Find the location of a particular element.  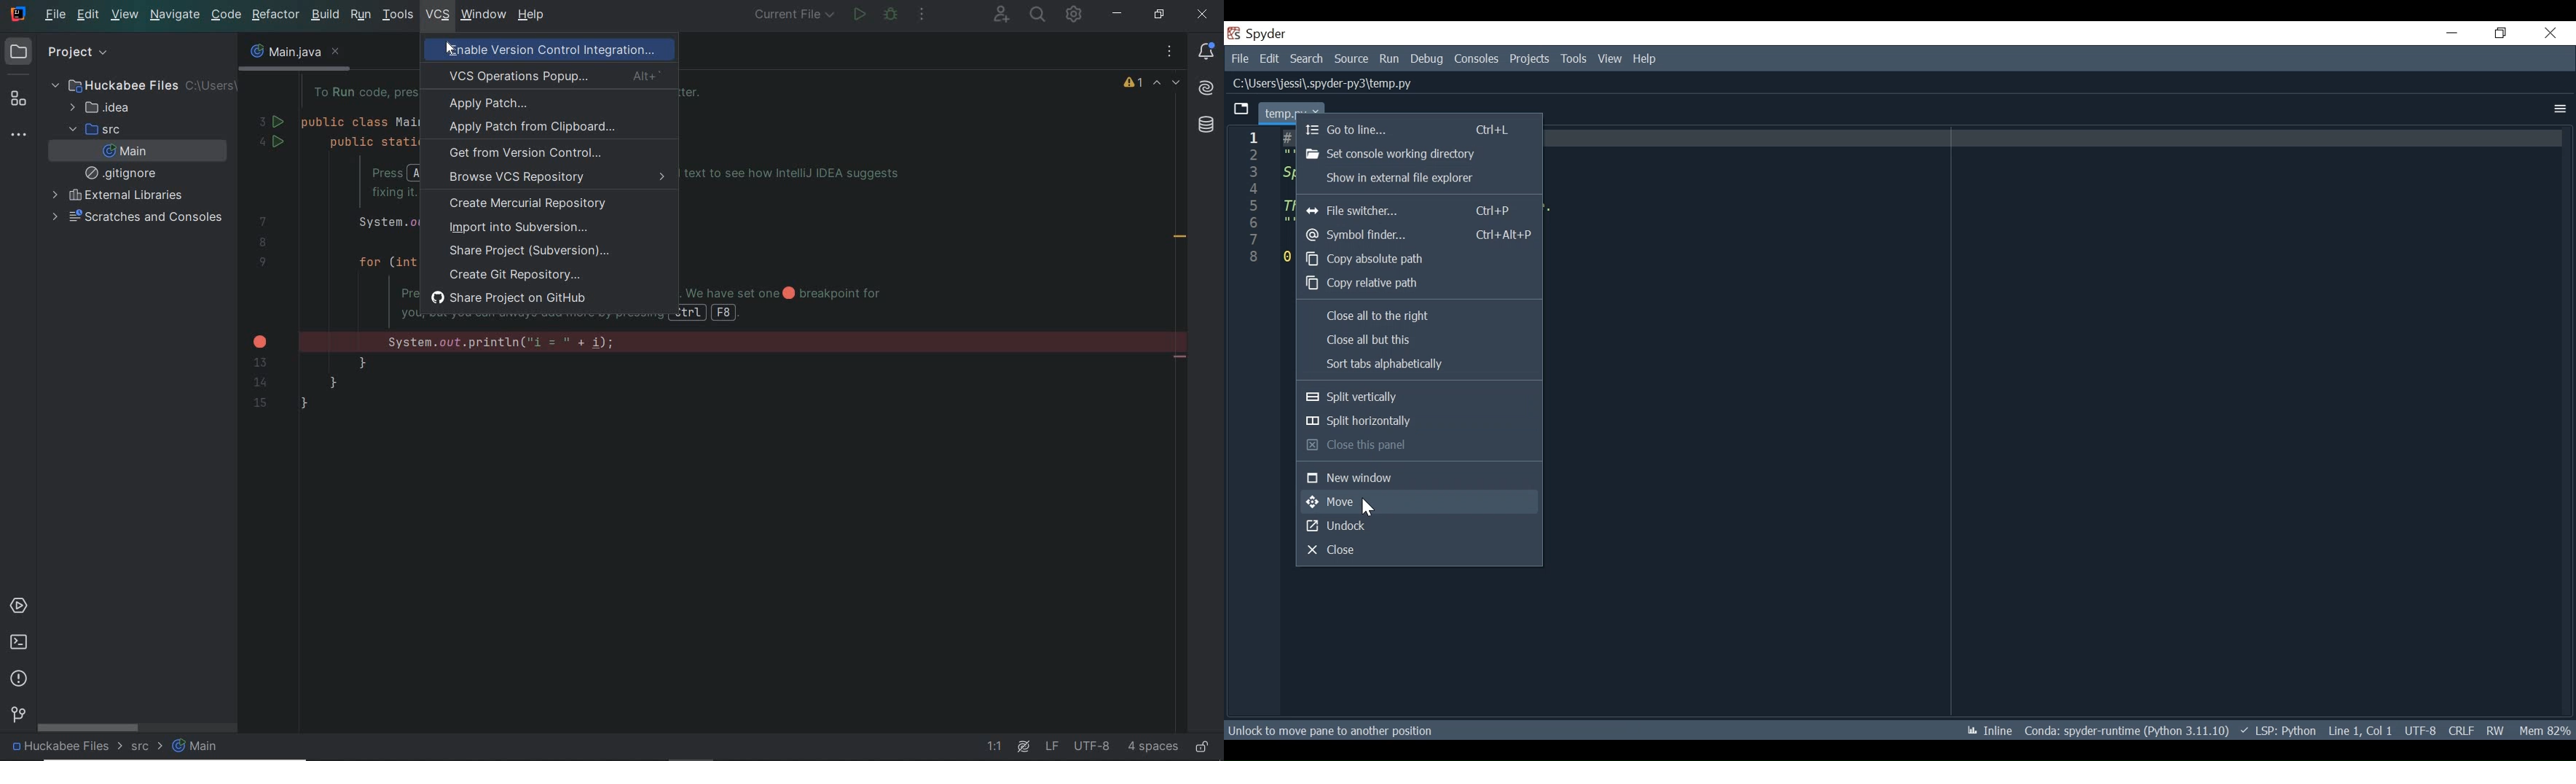

Undock is located at coordinates (1419, 527).